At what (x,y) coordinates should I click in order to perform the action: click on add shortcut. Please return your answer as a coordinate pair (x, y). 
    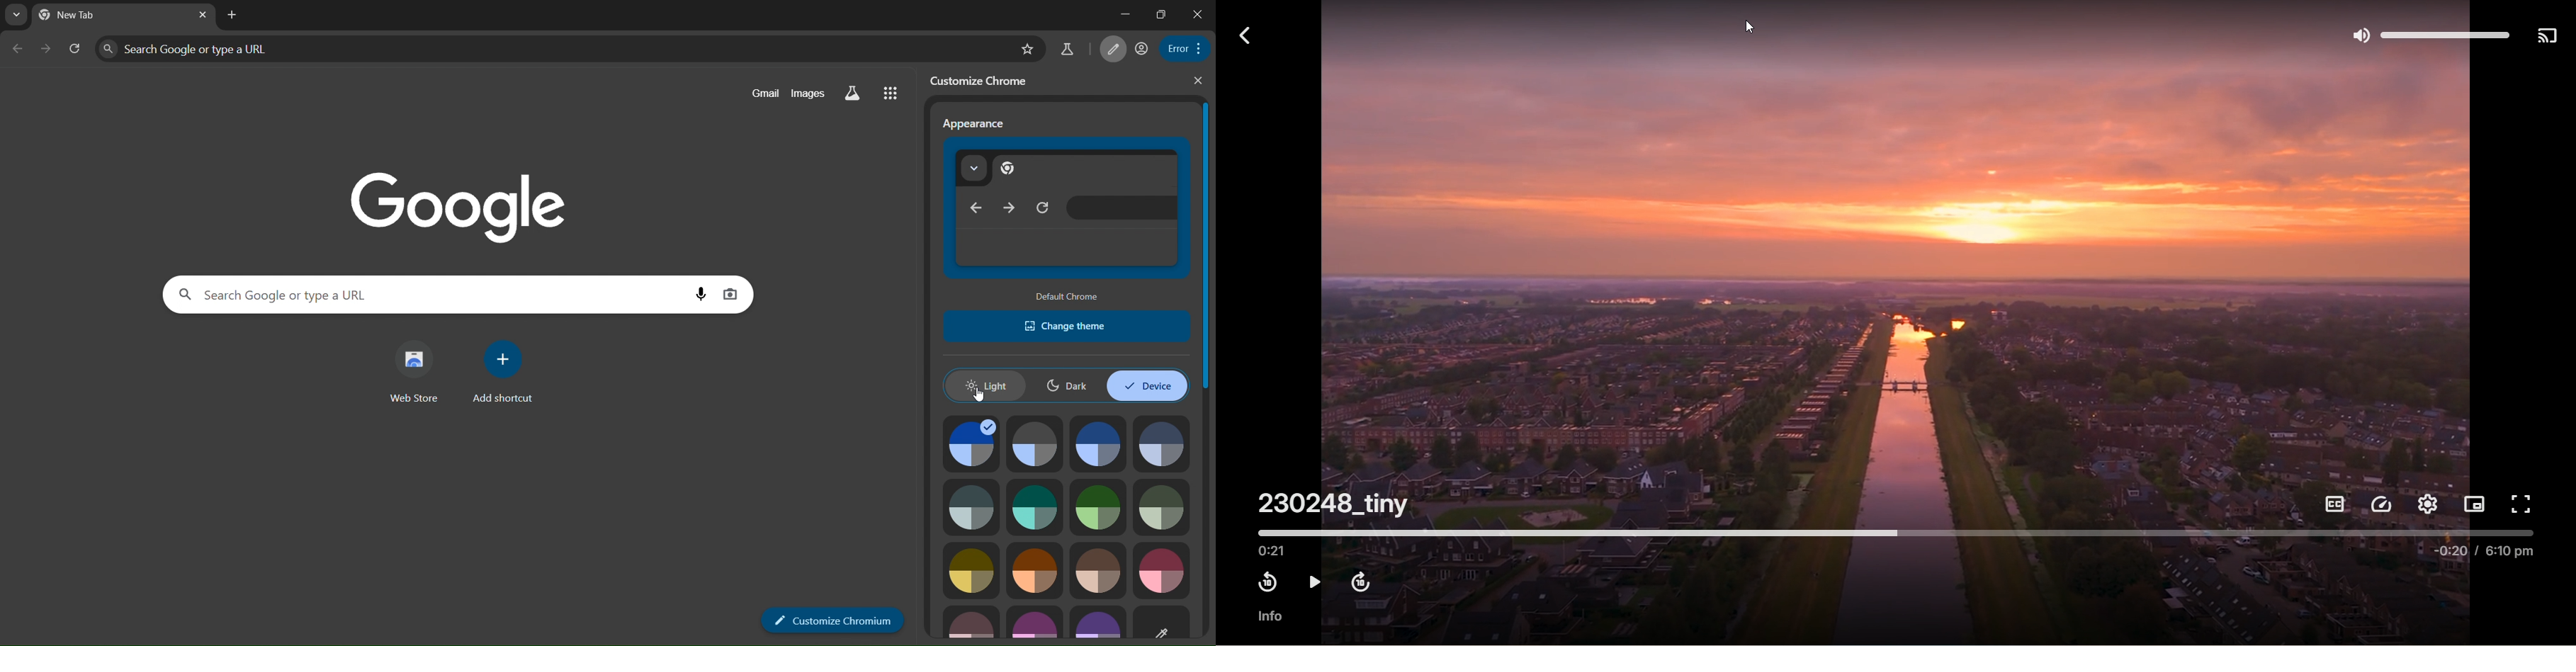
    Looking at the image, I should click on (501, 370).